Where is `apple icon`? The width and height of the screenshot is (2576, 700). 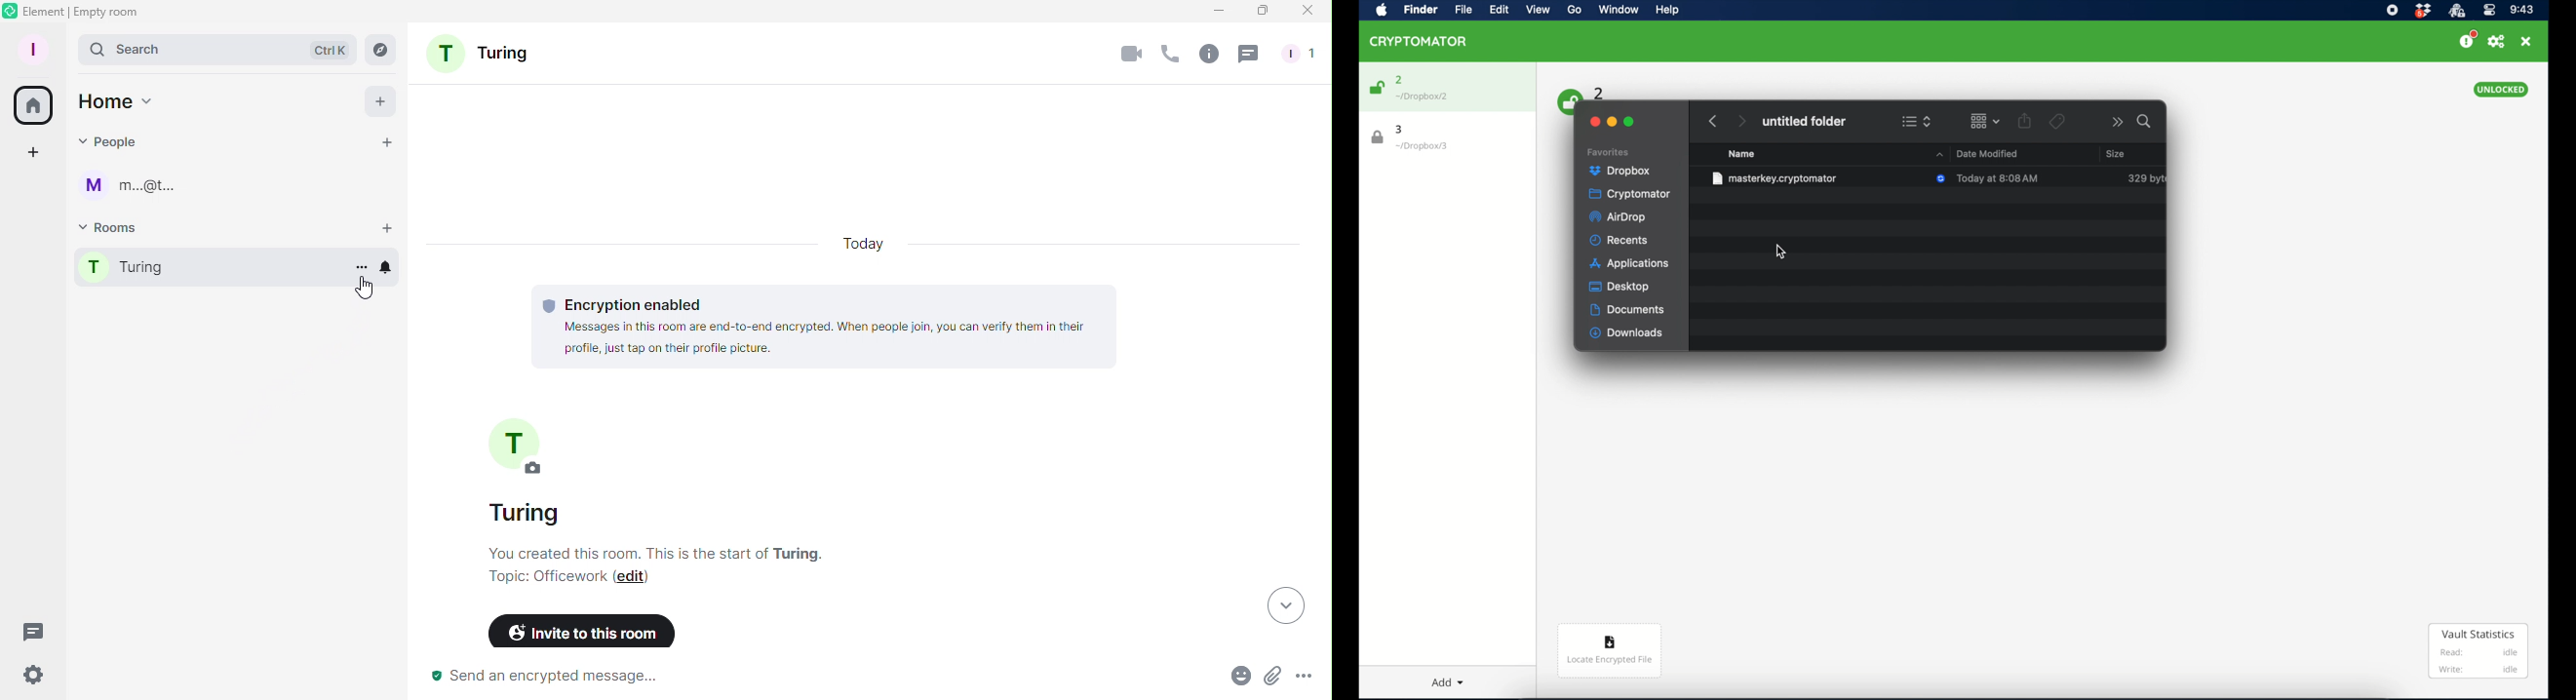
apple icon is located at coordinates (1382, 10).